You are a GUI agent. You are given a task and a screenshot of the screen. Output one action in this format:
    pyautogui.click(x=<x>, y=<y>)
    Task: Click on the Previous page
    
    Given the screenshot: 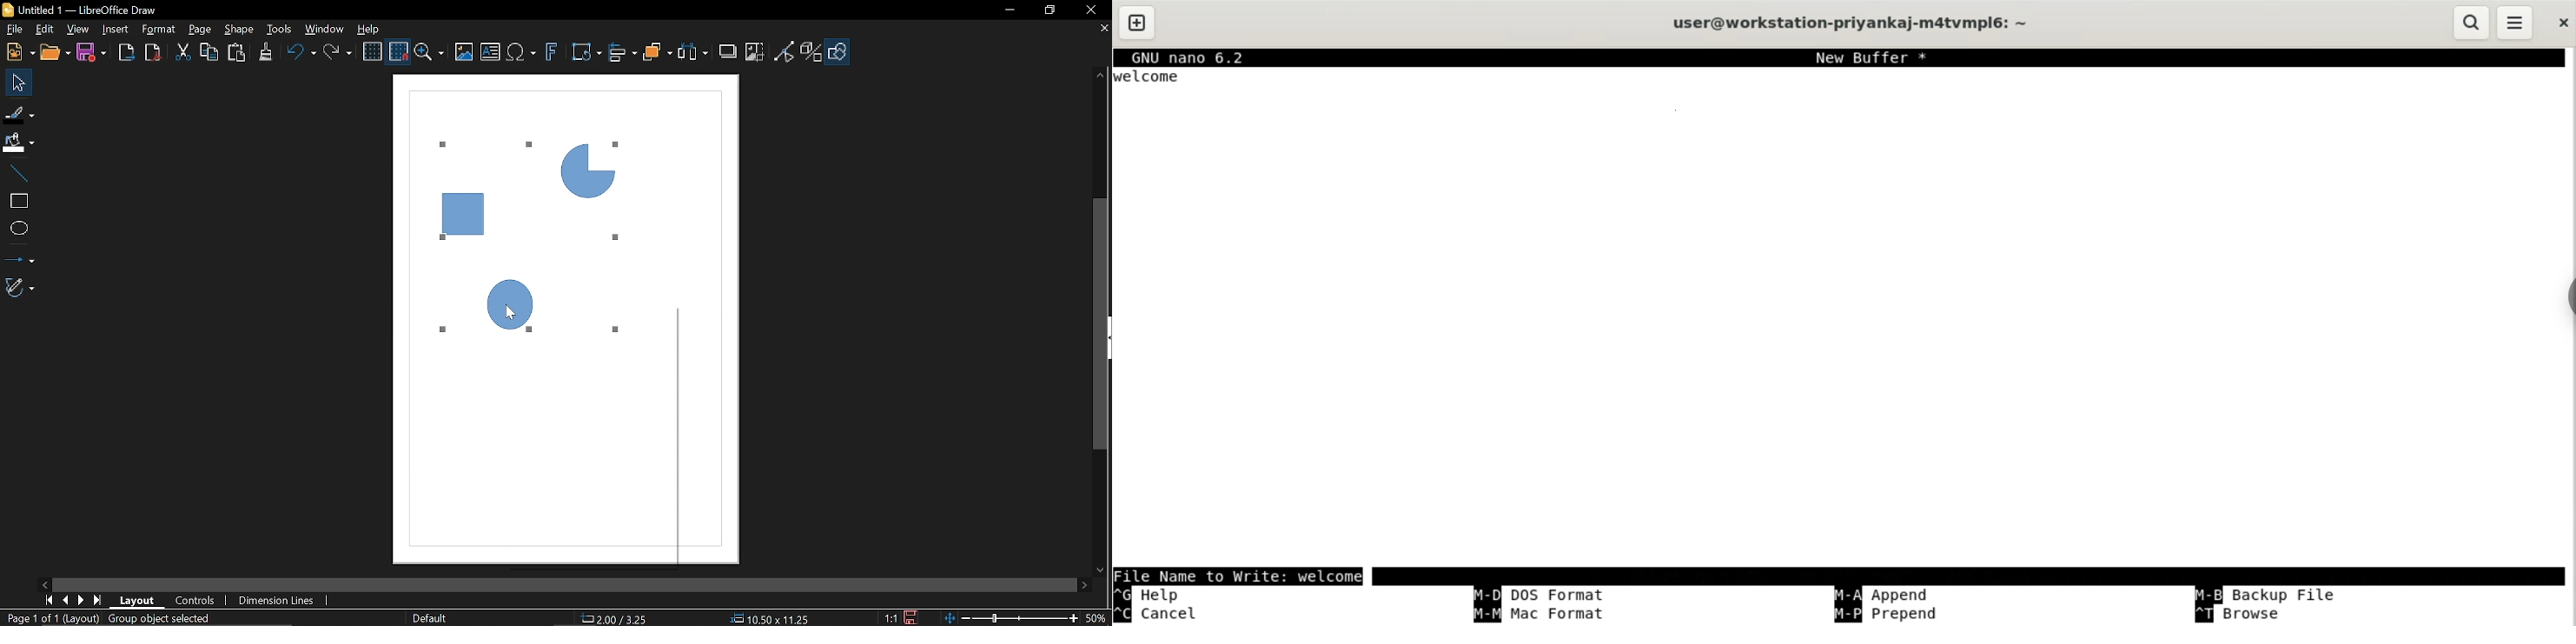 What is the action you would take?
    pyautogui.click(x=67, y=600)
    